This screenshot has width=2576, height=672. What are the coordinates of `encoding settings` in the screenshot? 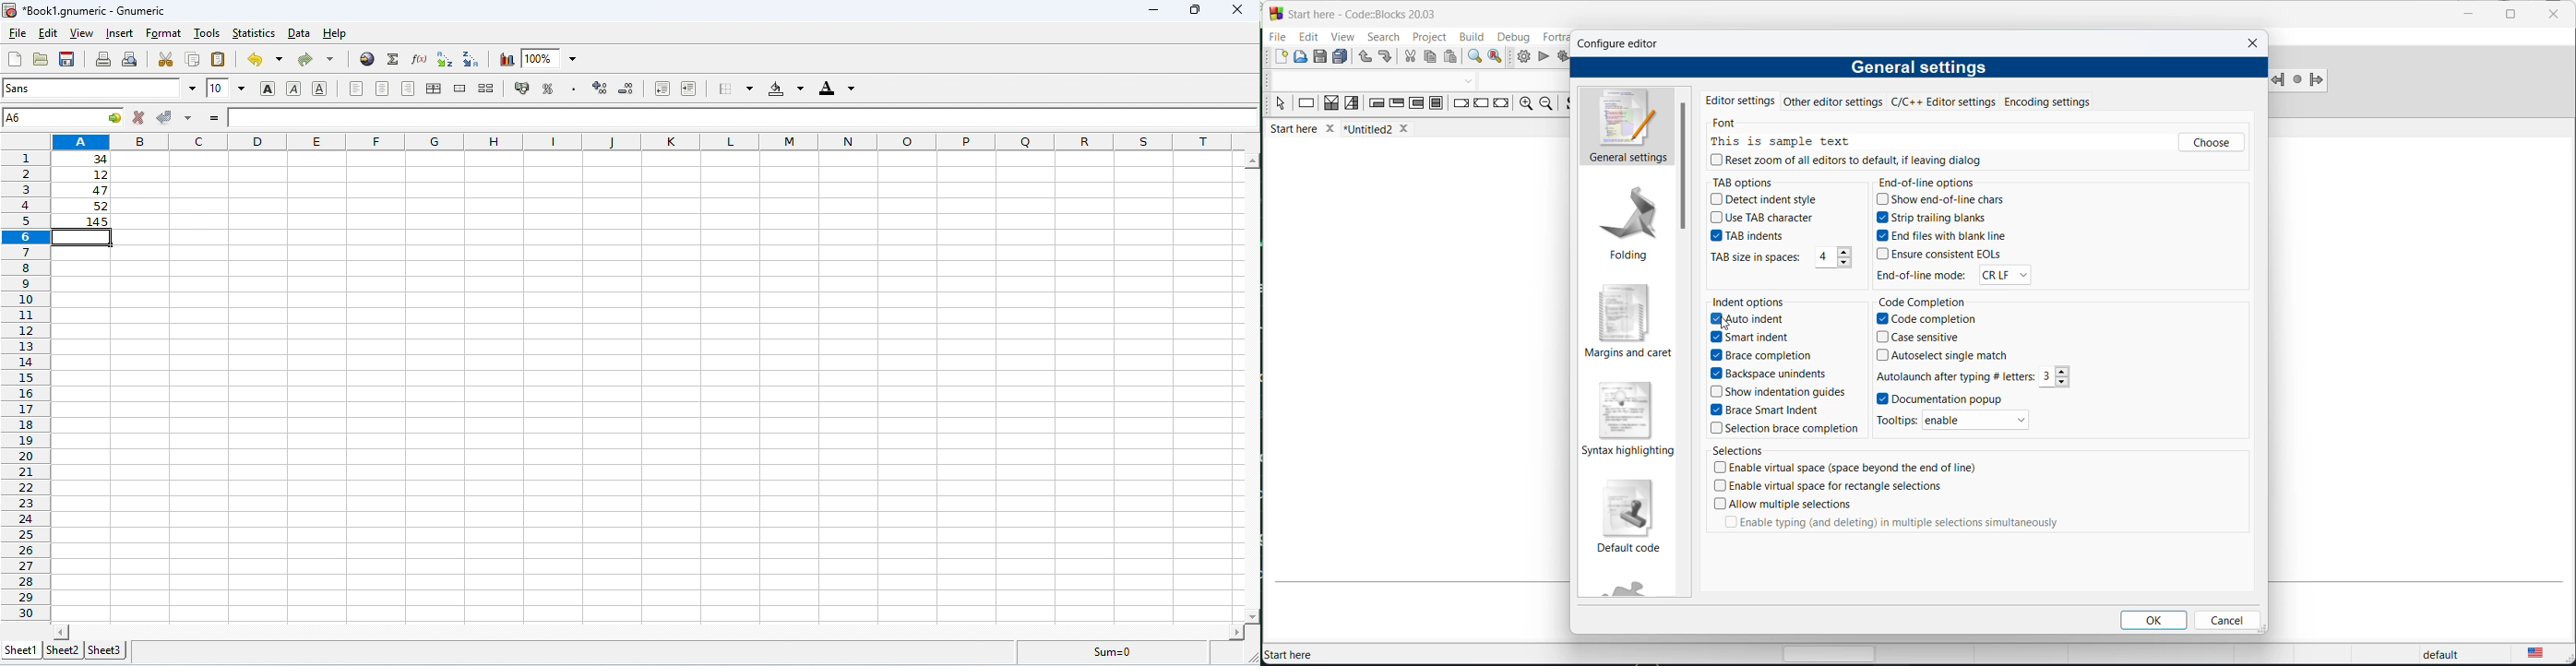 It's located at (2056, 100).